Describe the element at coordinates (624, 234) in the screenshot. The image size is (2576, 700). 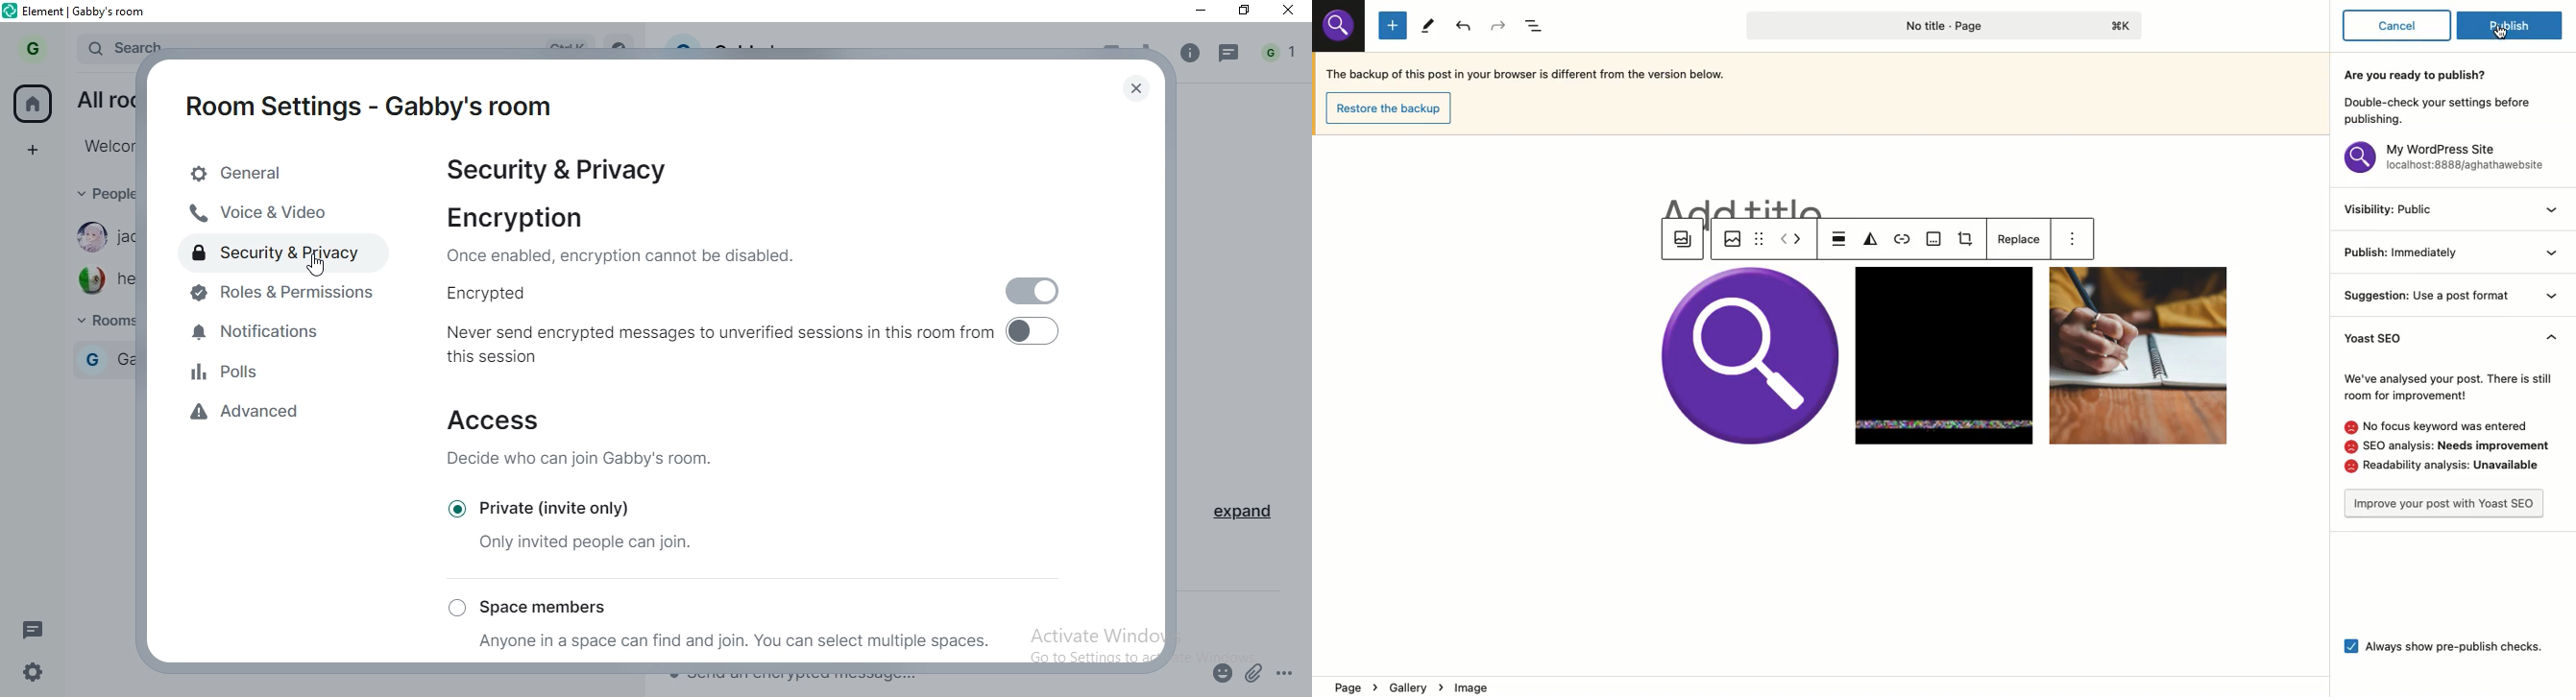
I see `encryption` at that location.